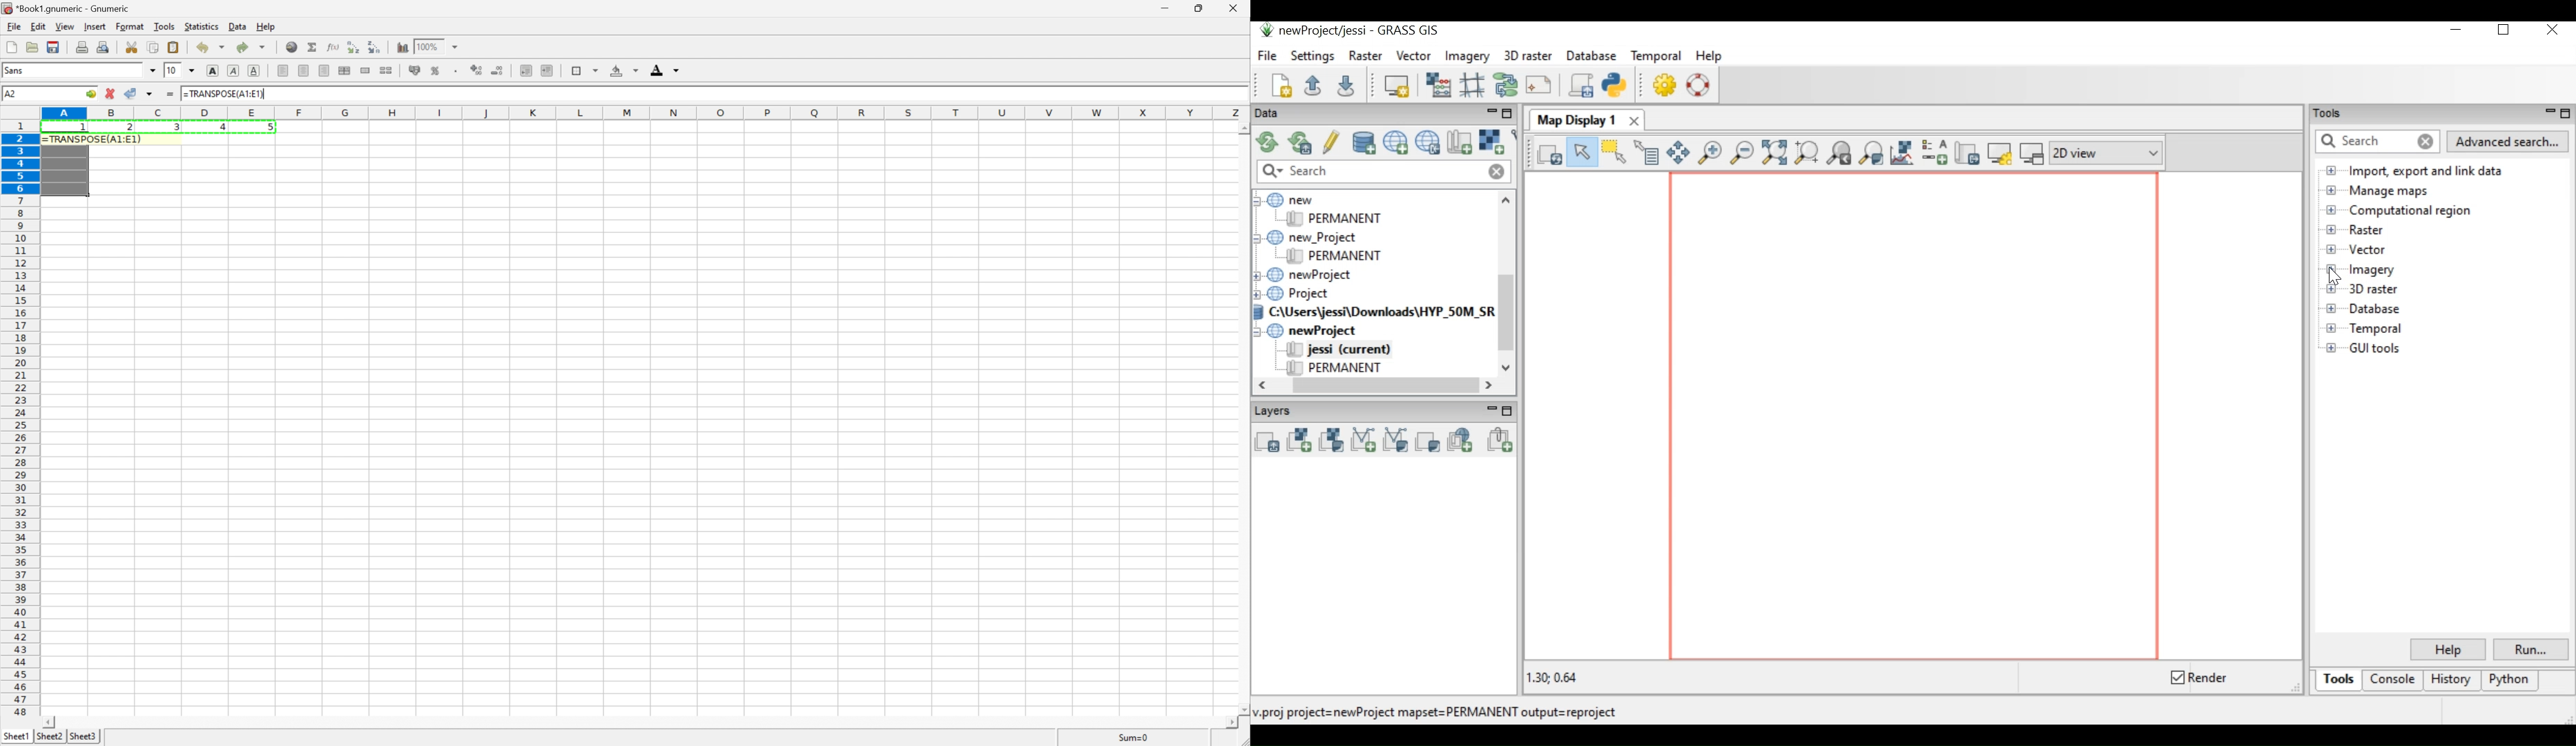 This screenshot has height=756, width=2576. What do you see at coordinates (34, 46) in the screenshot?
I see `open file` at bounding box center [34, 46].